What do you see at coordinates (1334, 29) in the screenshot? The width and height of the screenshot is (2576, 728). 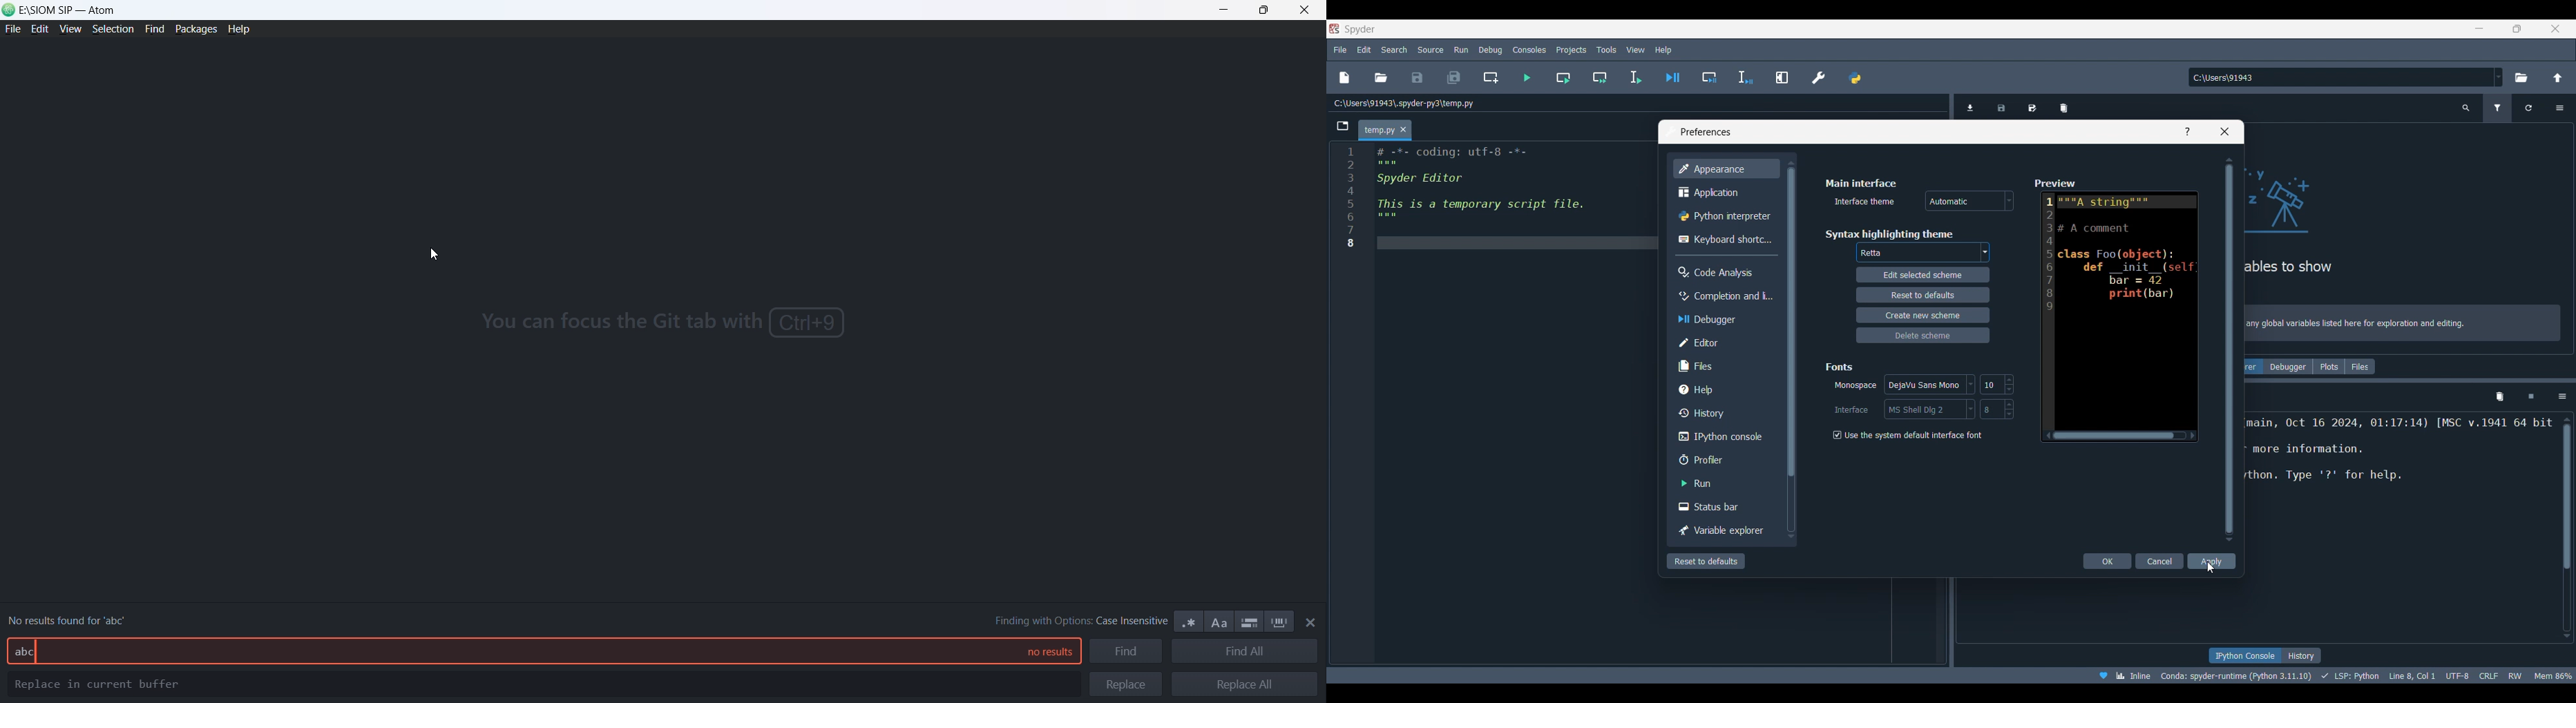 I see `Software logo` at bounding box center [1334, 29].